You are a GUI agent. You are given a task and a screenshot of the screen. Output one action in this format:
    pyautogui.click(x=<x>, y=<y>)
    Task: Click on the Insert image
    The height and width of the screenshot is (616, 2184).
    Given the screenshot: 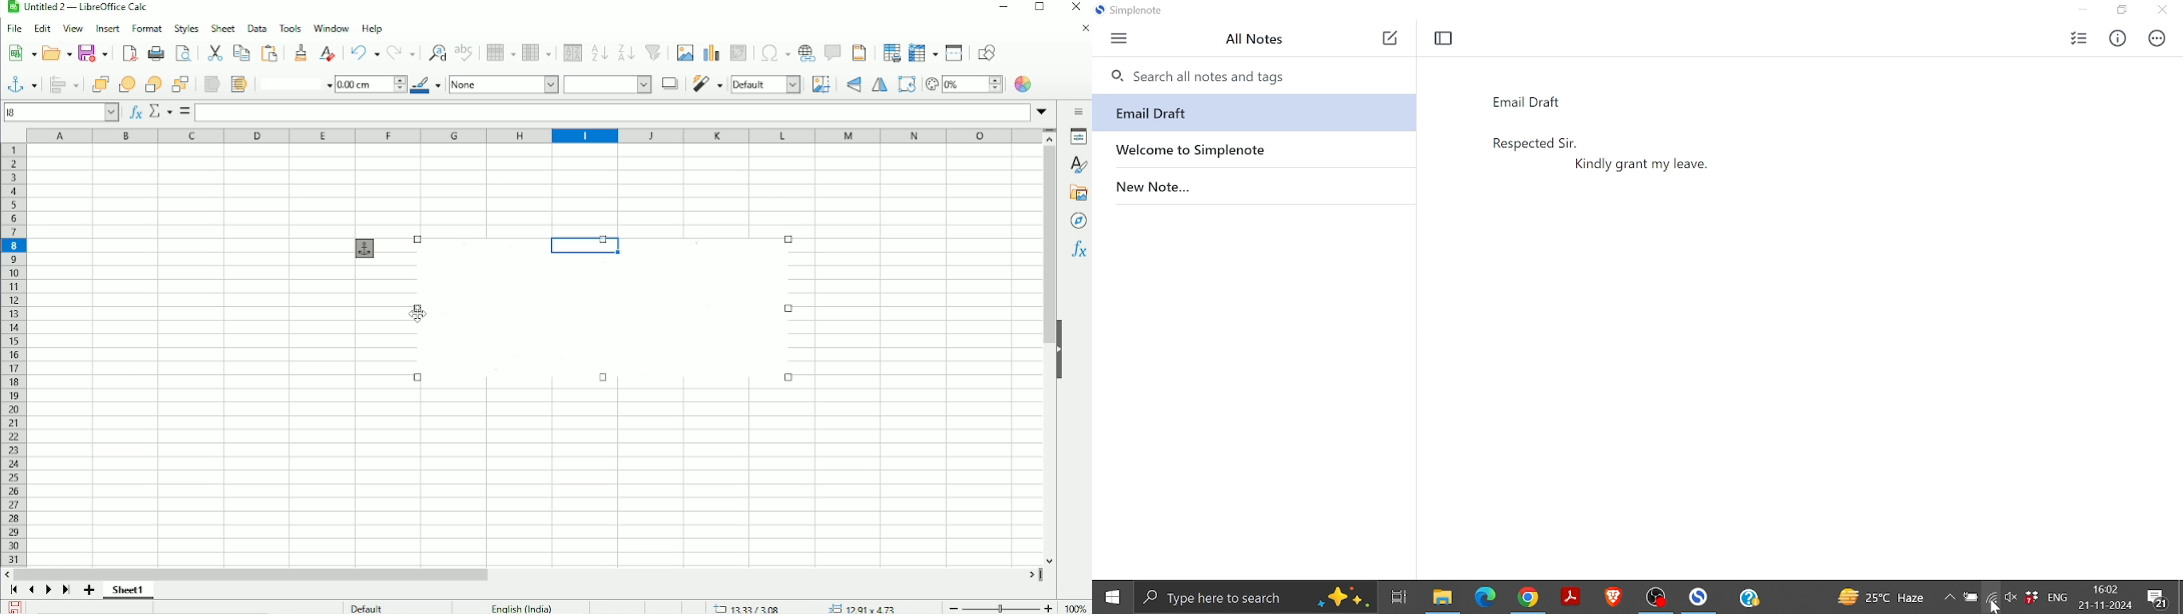 What is the action you would take?
    pyautogui.click(x=684, y=53)
    